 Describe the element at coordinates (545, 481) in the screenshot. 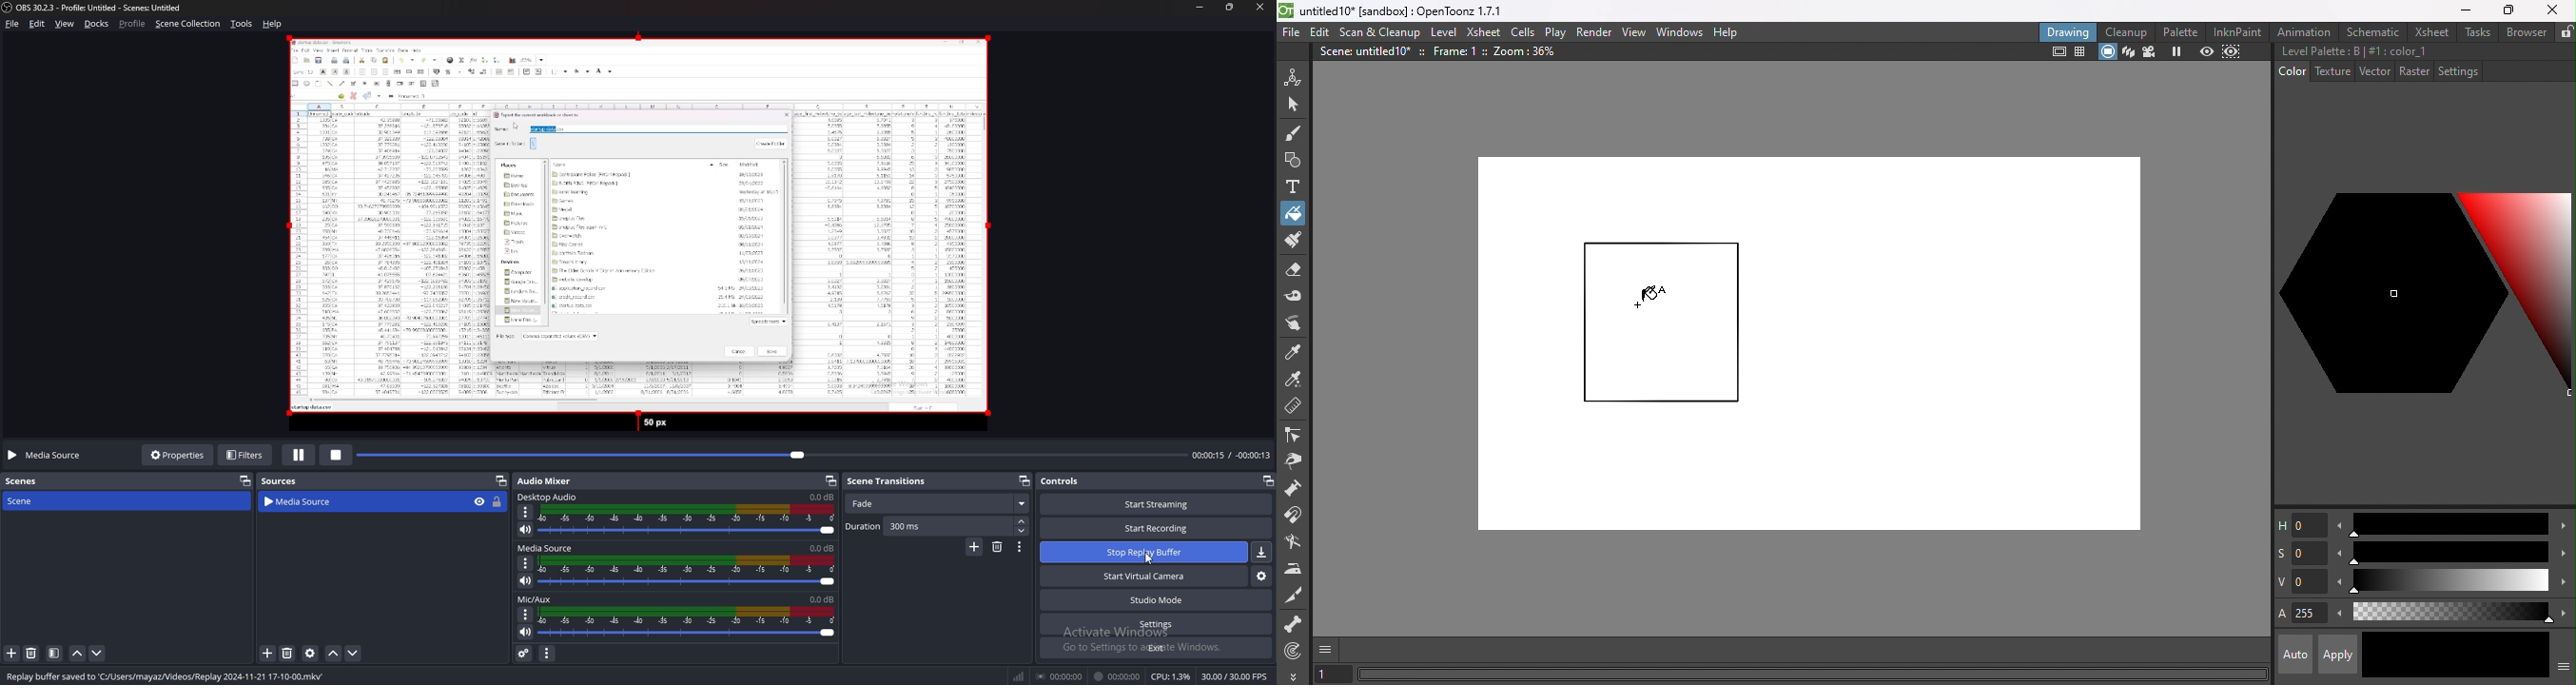

I see `audio mixer` at that location.